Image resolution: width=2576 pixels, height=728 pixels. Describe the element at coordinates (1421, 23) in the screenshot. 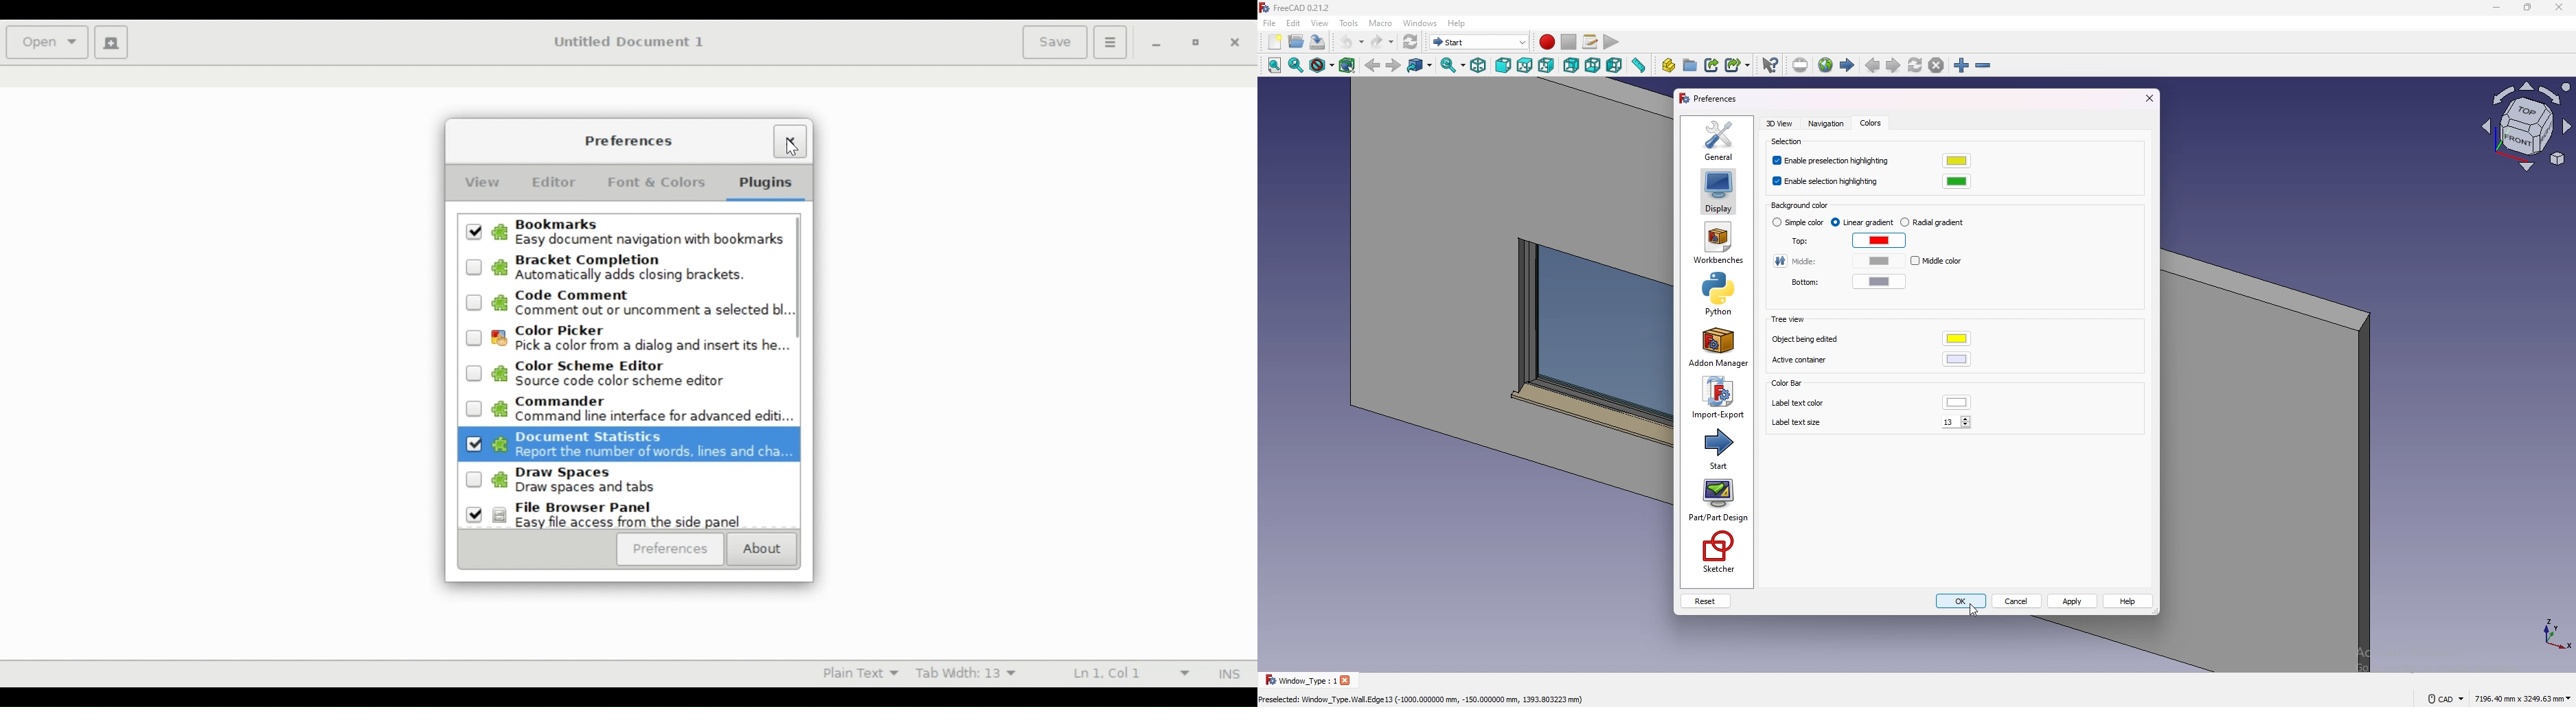

I see `windows` at that location.